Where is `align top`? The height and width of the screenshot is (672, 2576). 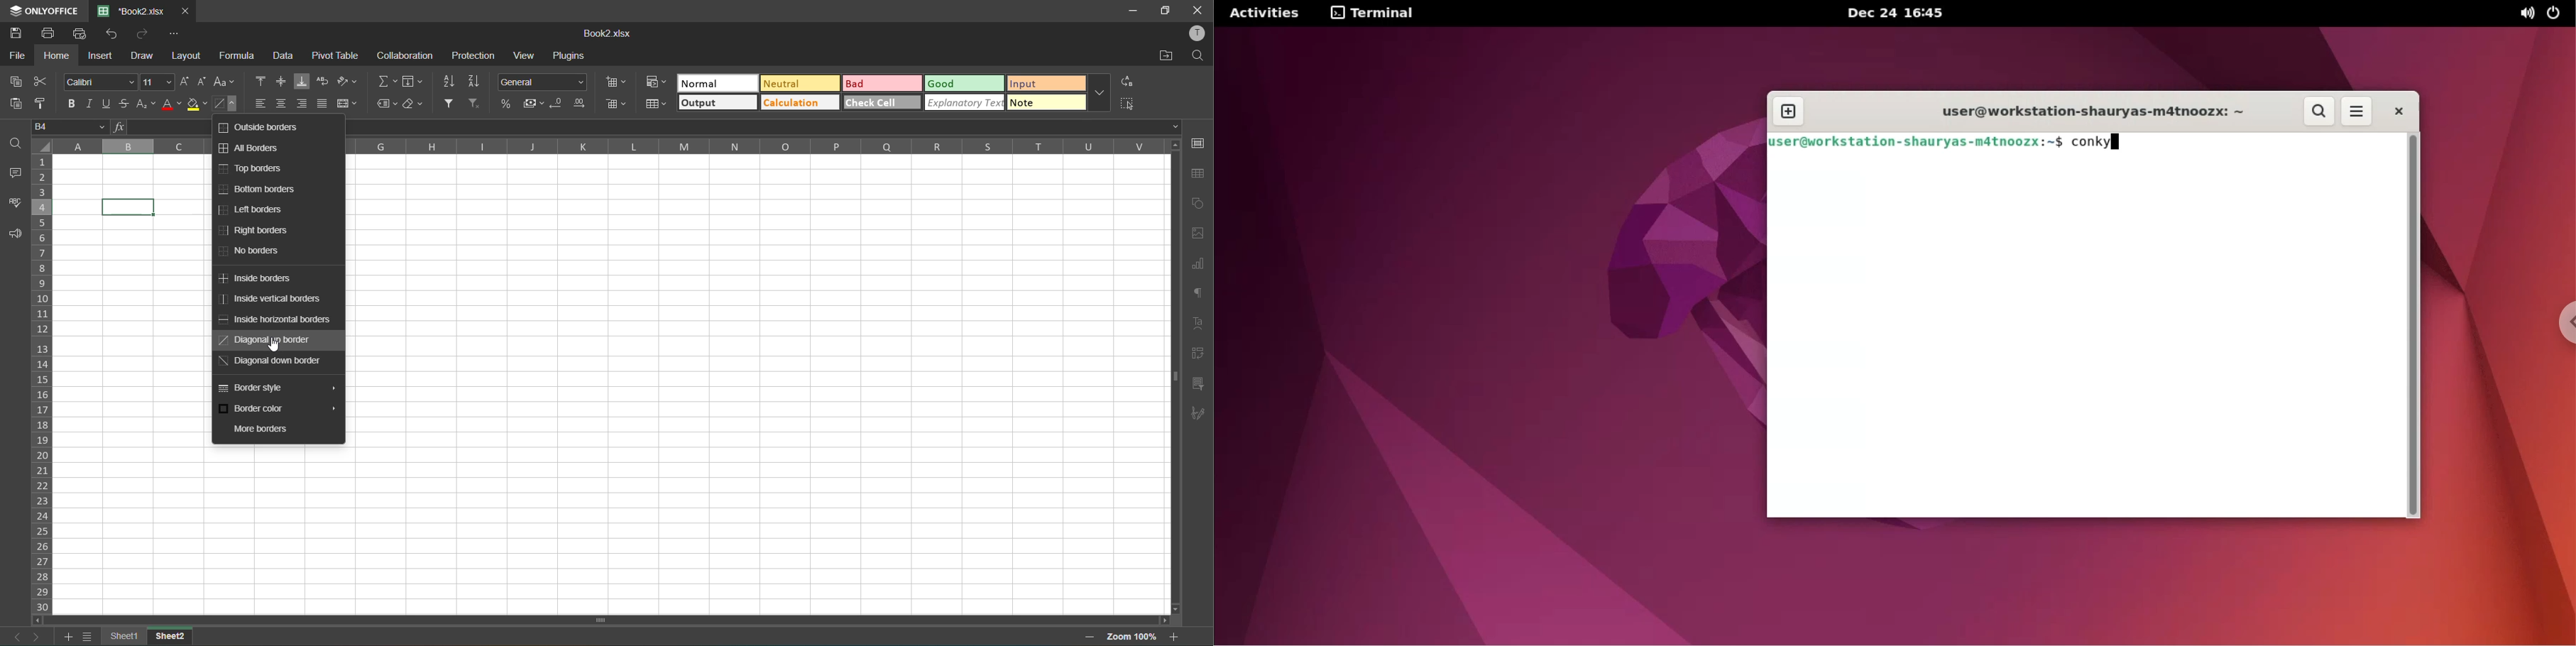
align top is located at coordinates (262, 81).